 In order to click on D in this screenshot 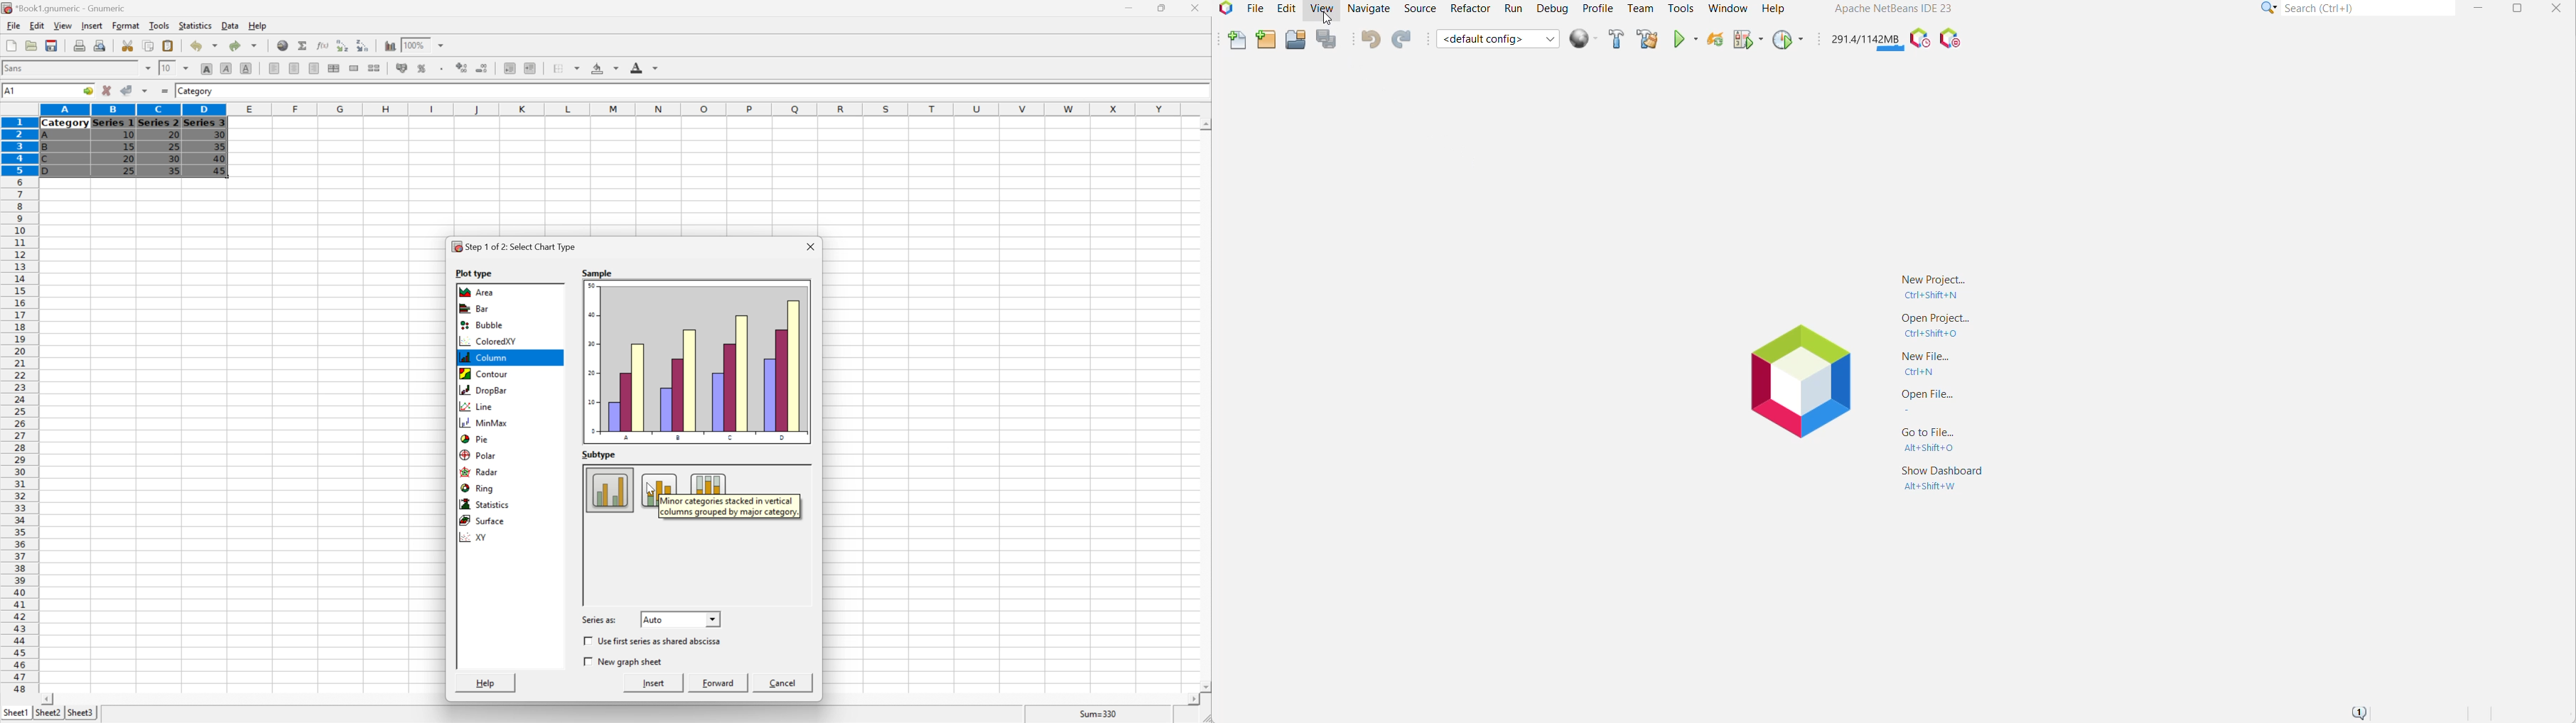, I will do `click(50, 171)`.